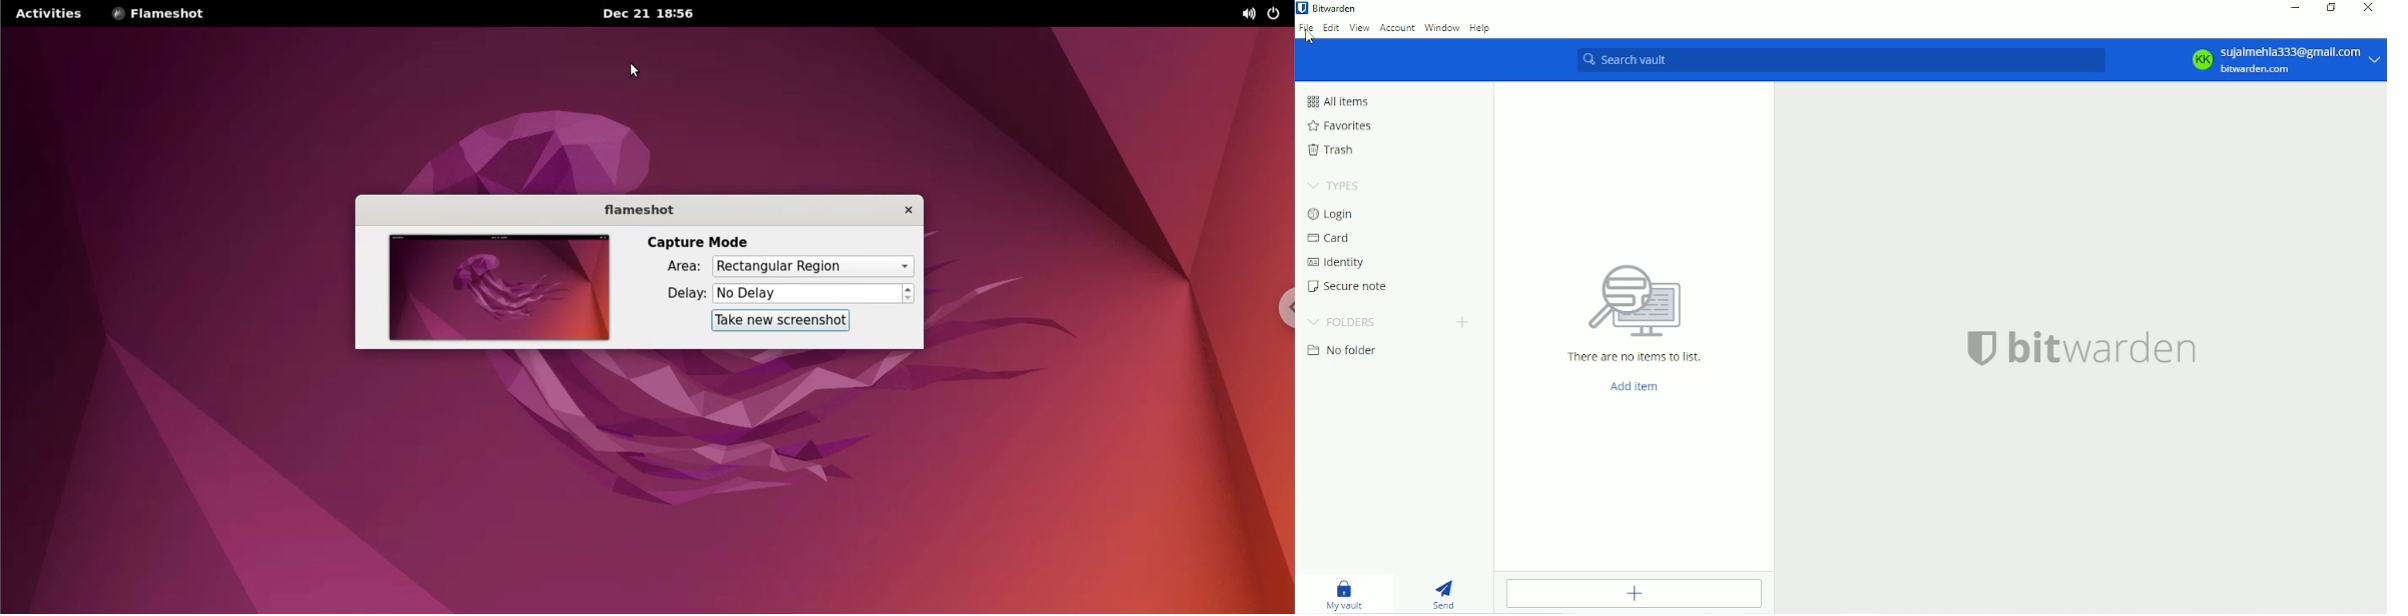  What do you see at coordinates (2296, 8) in the screenshot?
I see `Minimize` at bounding box center [2296, 8].